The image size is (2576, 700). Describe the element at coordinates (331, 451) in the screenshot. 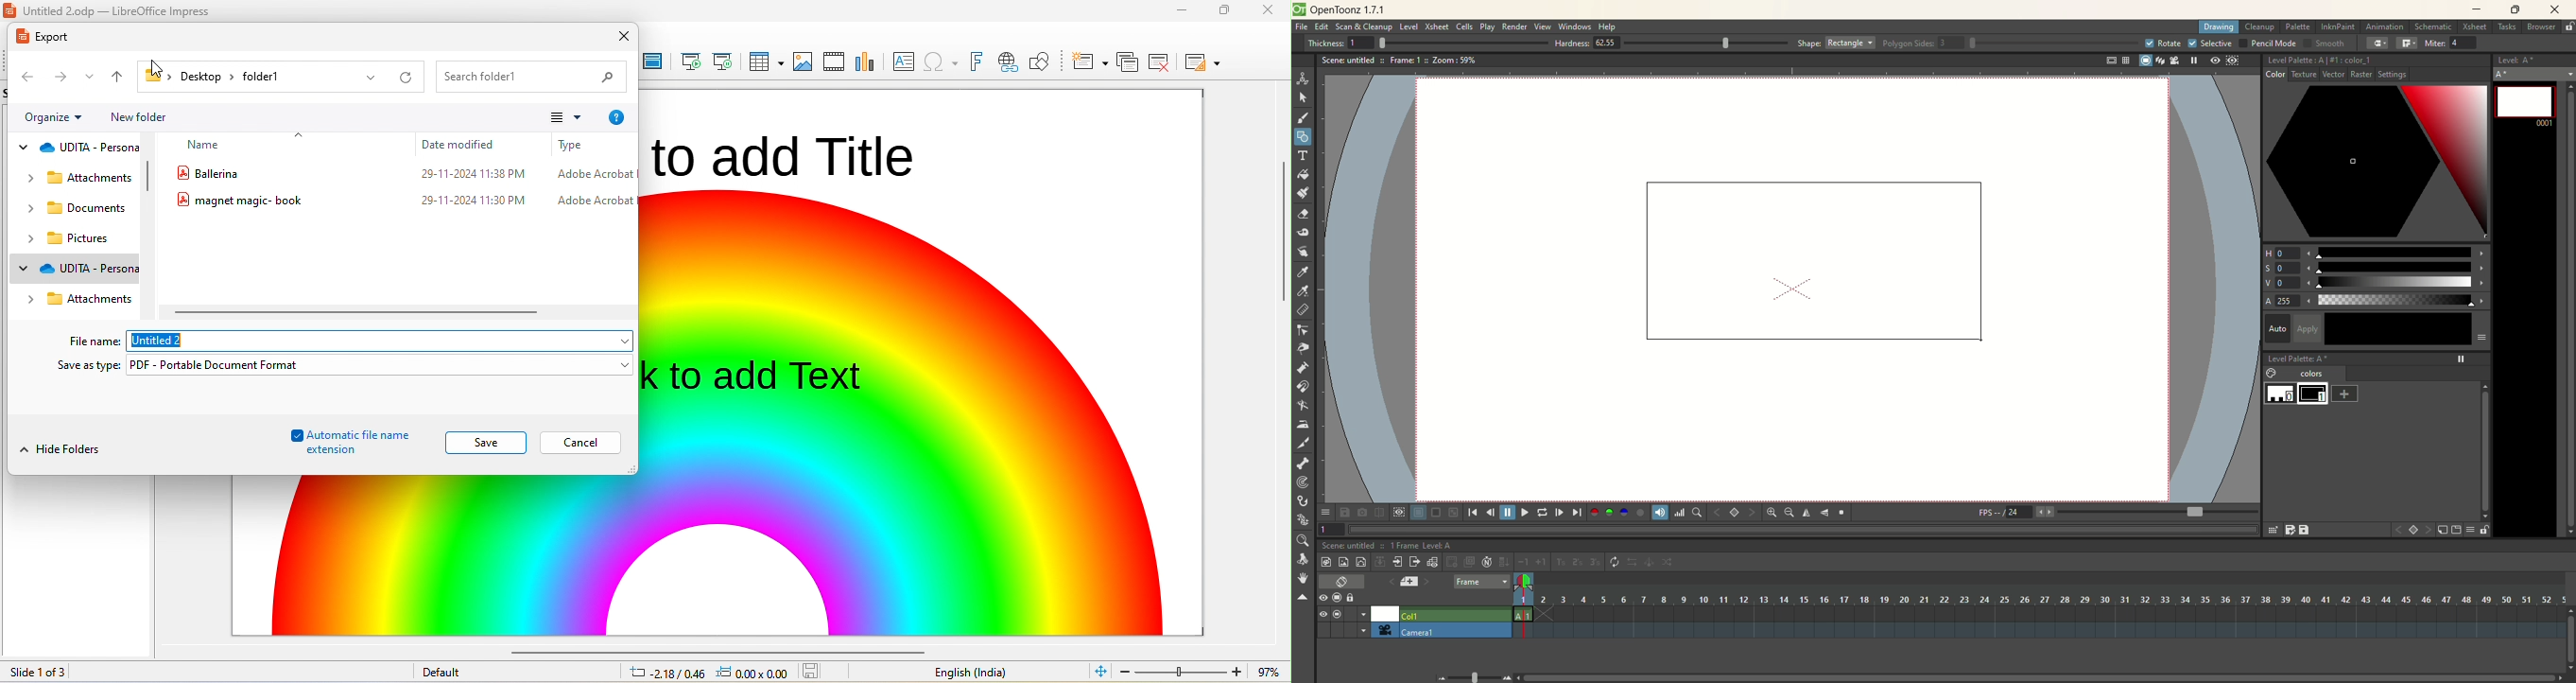

I see `extension` at that location.